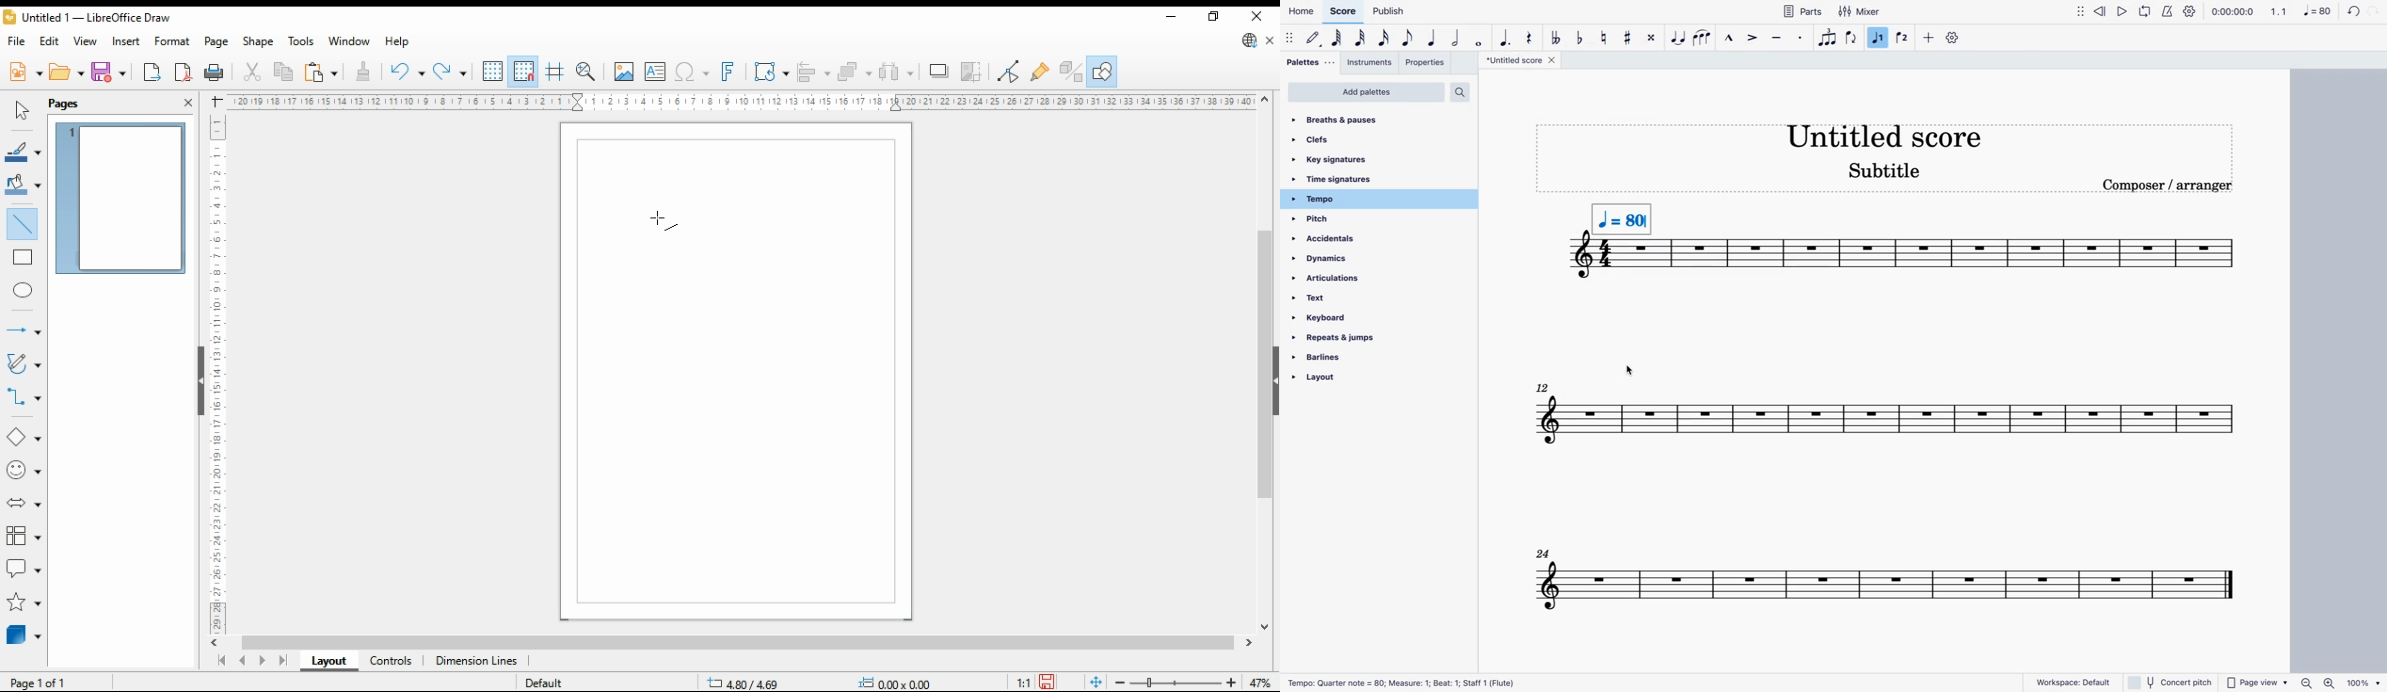 The height and width of the screenshot is (700, 2408). Describe the element at coordinates (25, 363) in the screenshot. I see `curves and polygons` at that location.